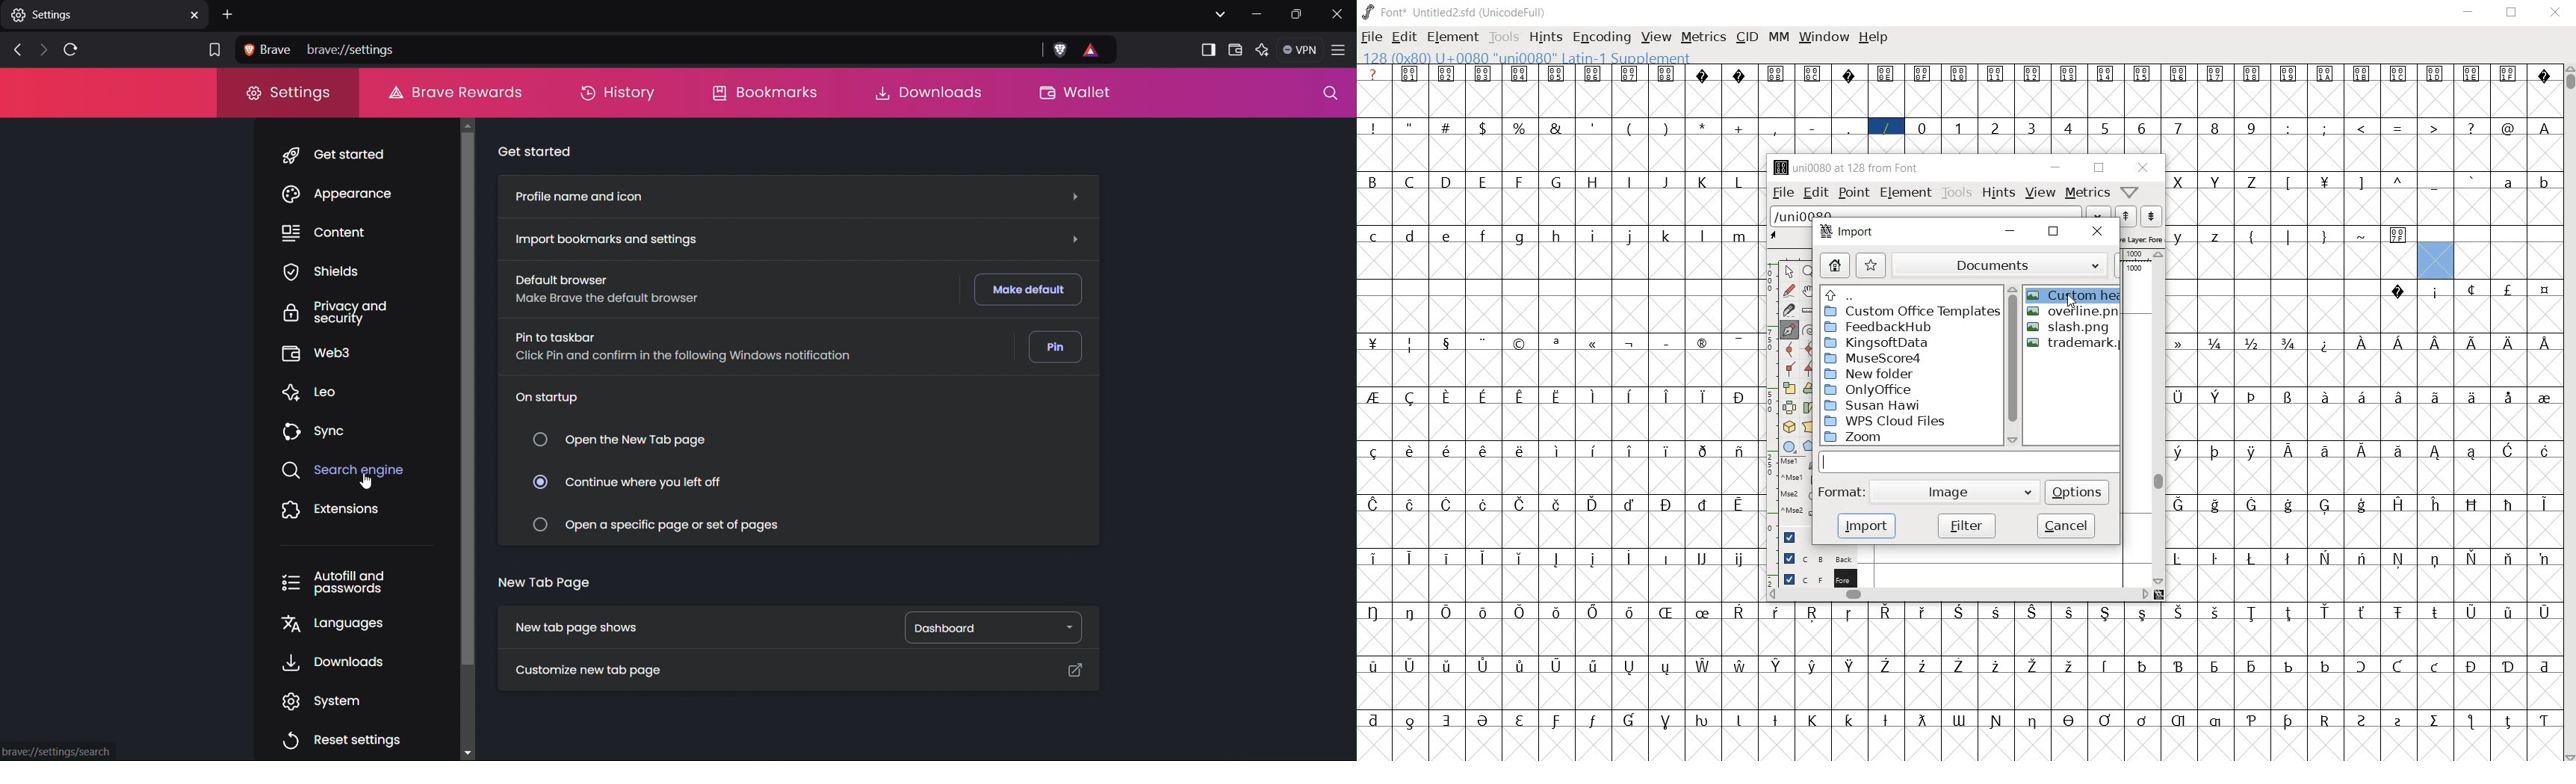 The width and height of the screenshot is (2576, 784). I want to click on glyph, so click(2215, 505).